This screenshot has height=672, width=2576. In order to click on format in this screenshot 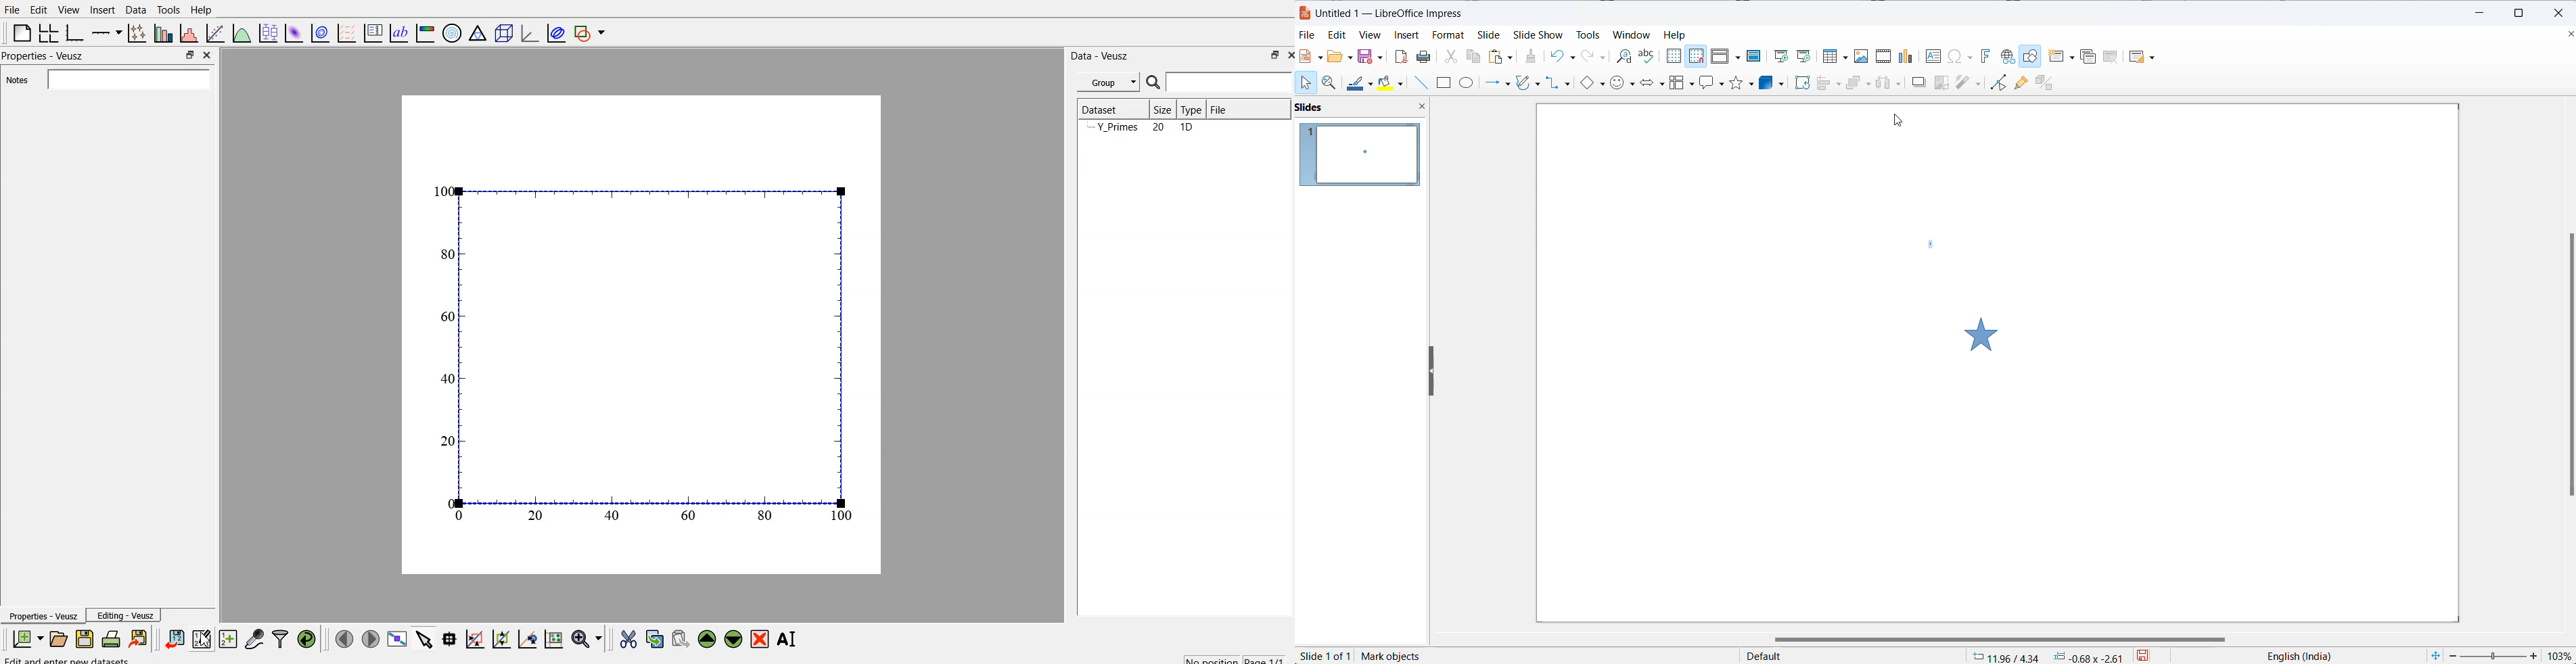, I will do `click(1449, 34)`.